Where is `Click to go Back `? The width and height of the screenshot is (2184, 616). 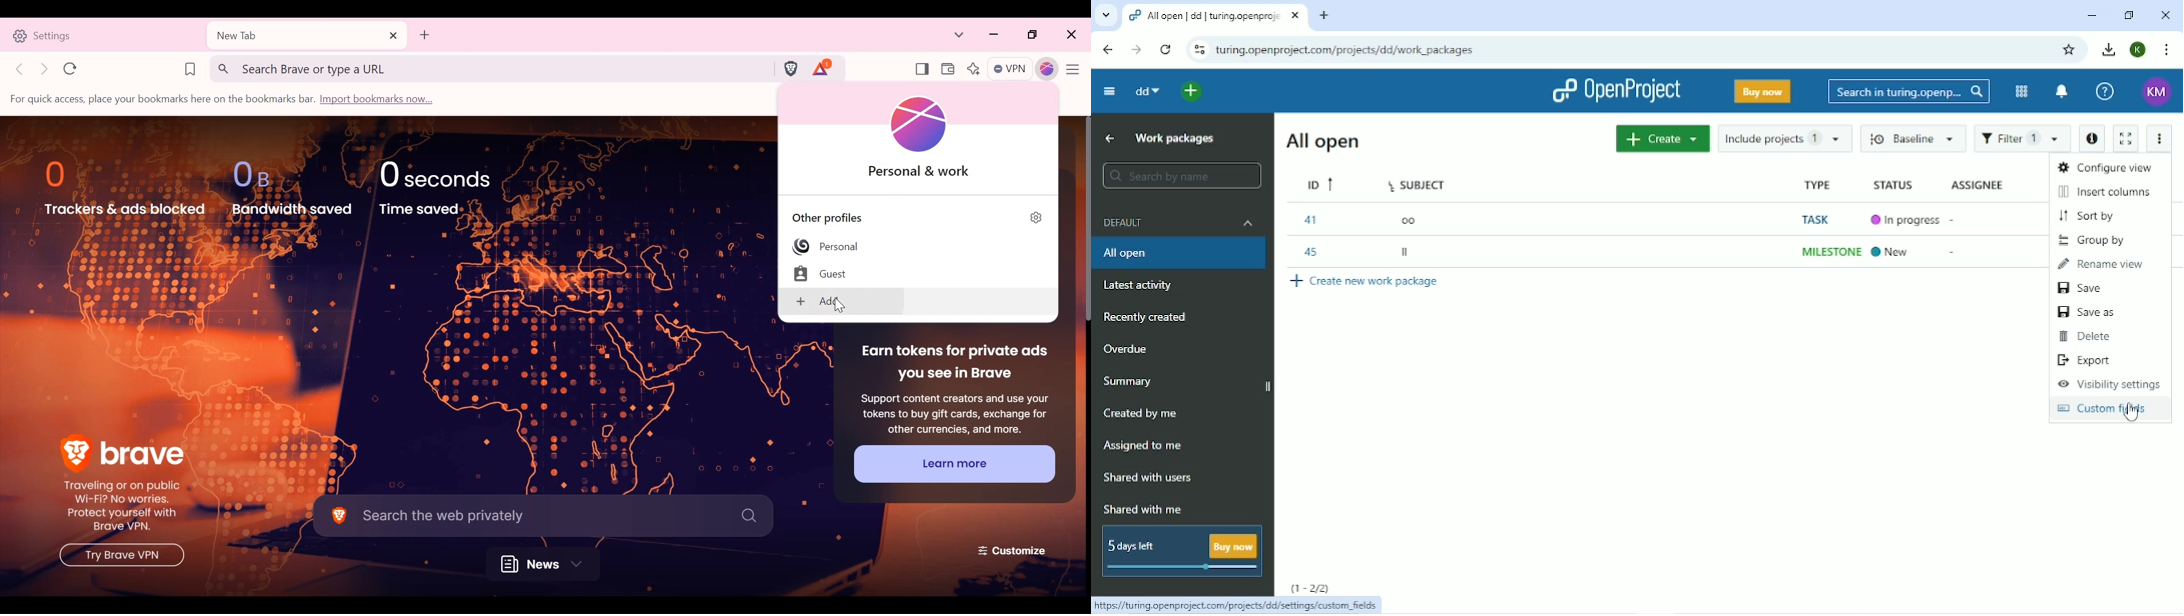
Click to go Back  is located at coordinates (21, 68).